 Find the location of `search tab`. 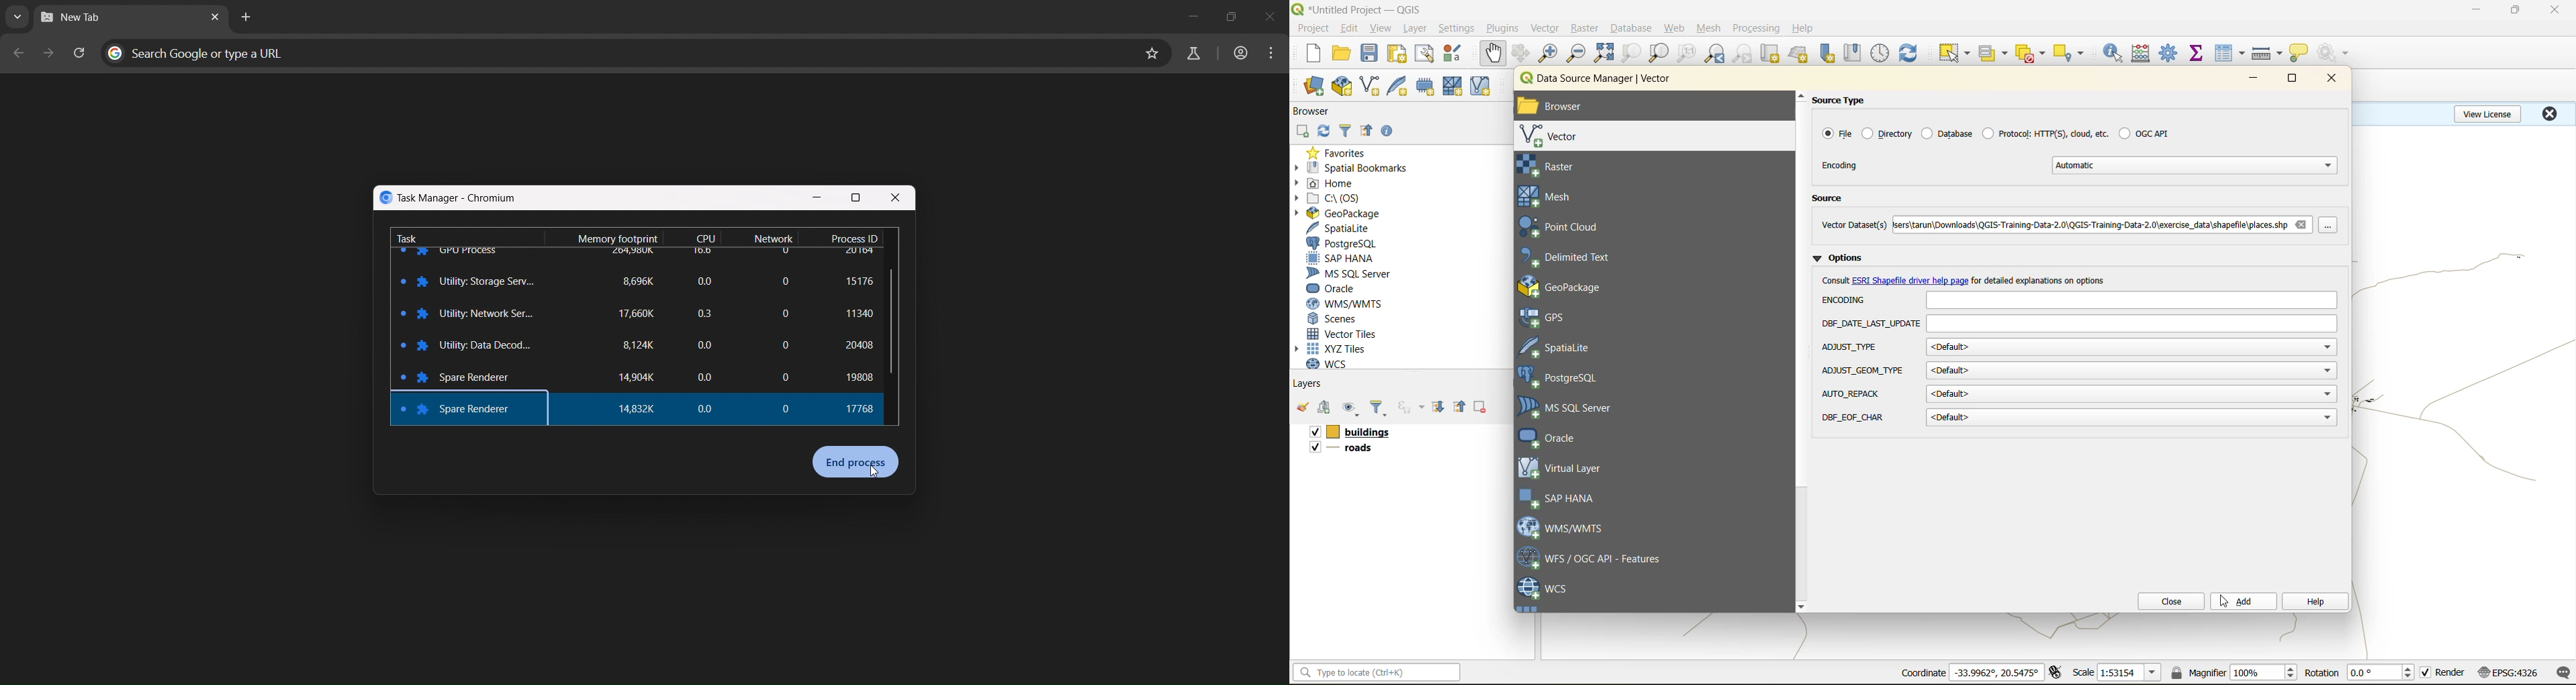

search tab is located at coordinates (18, 19).